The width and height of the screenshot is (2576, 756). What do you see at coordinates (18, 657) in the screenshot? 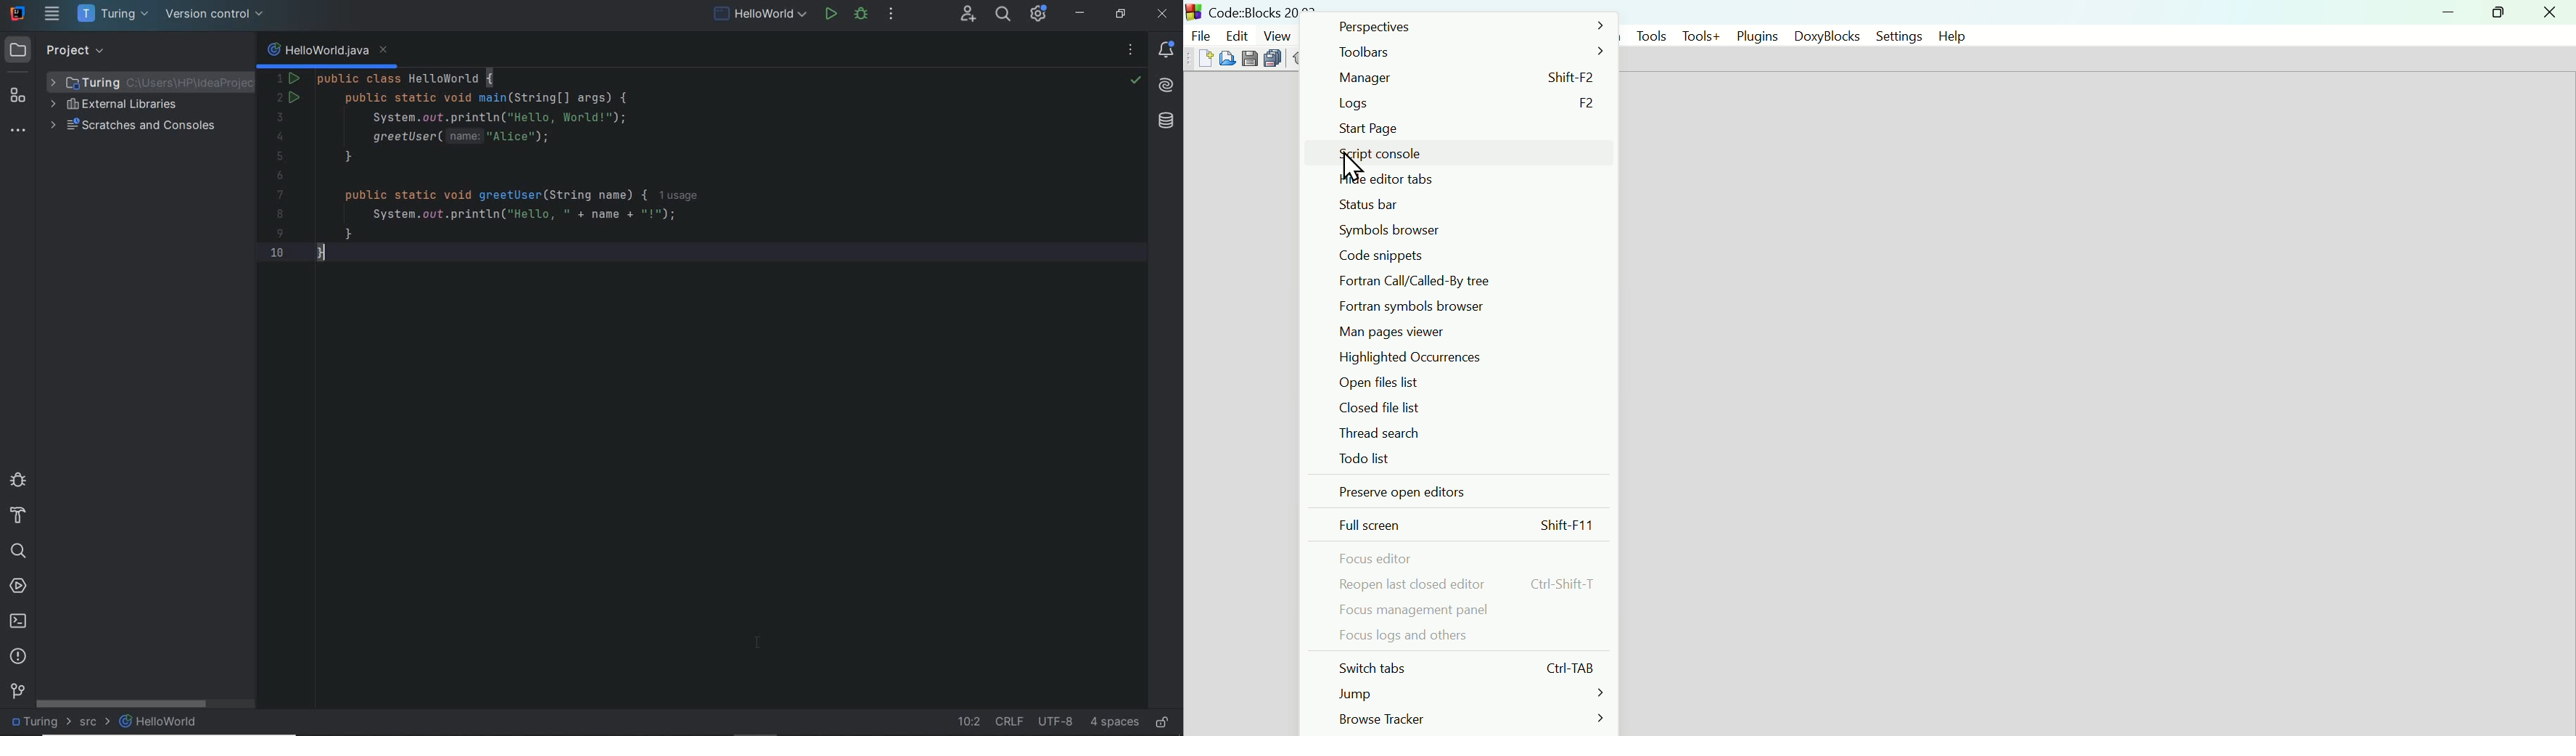
I see `problems` at bounding box center [18, 657].